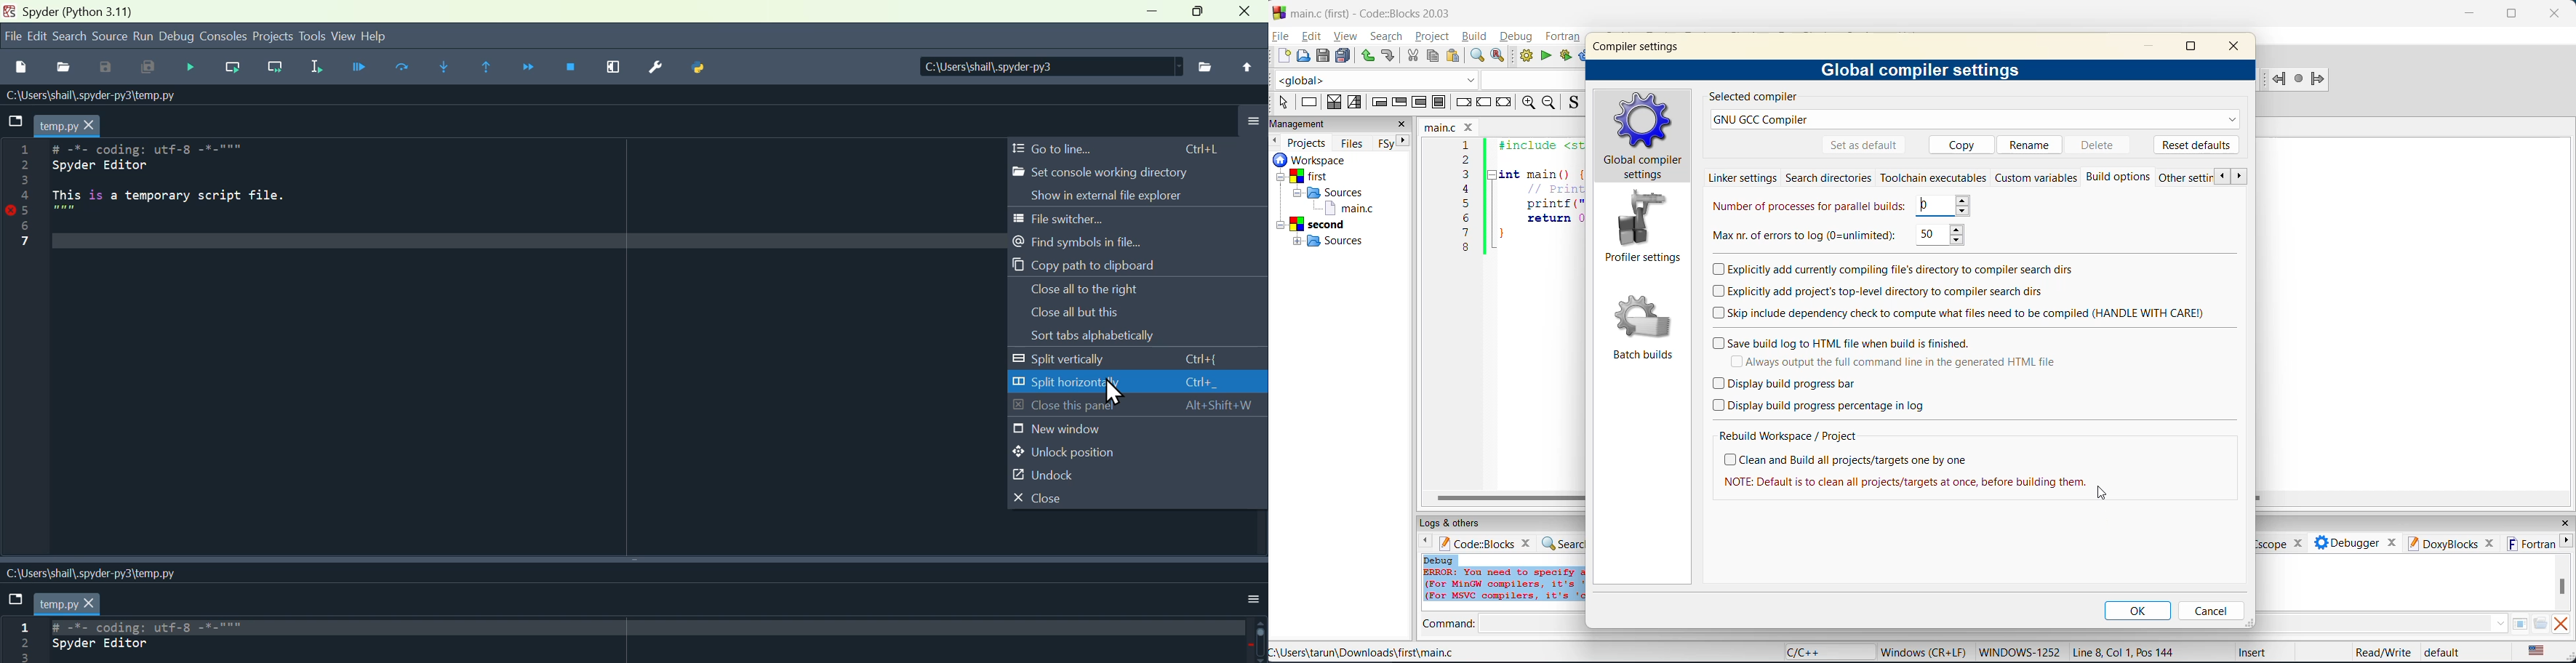  Describe the element at coordinates (1484, 101) in the screenshot. I see `continue` at that location.